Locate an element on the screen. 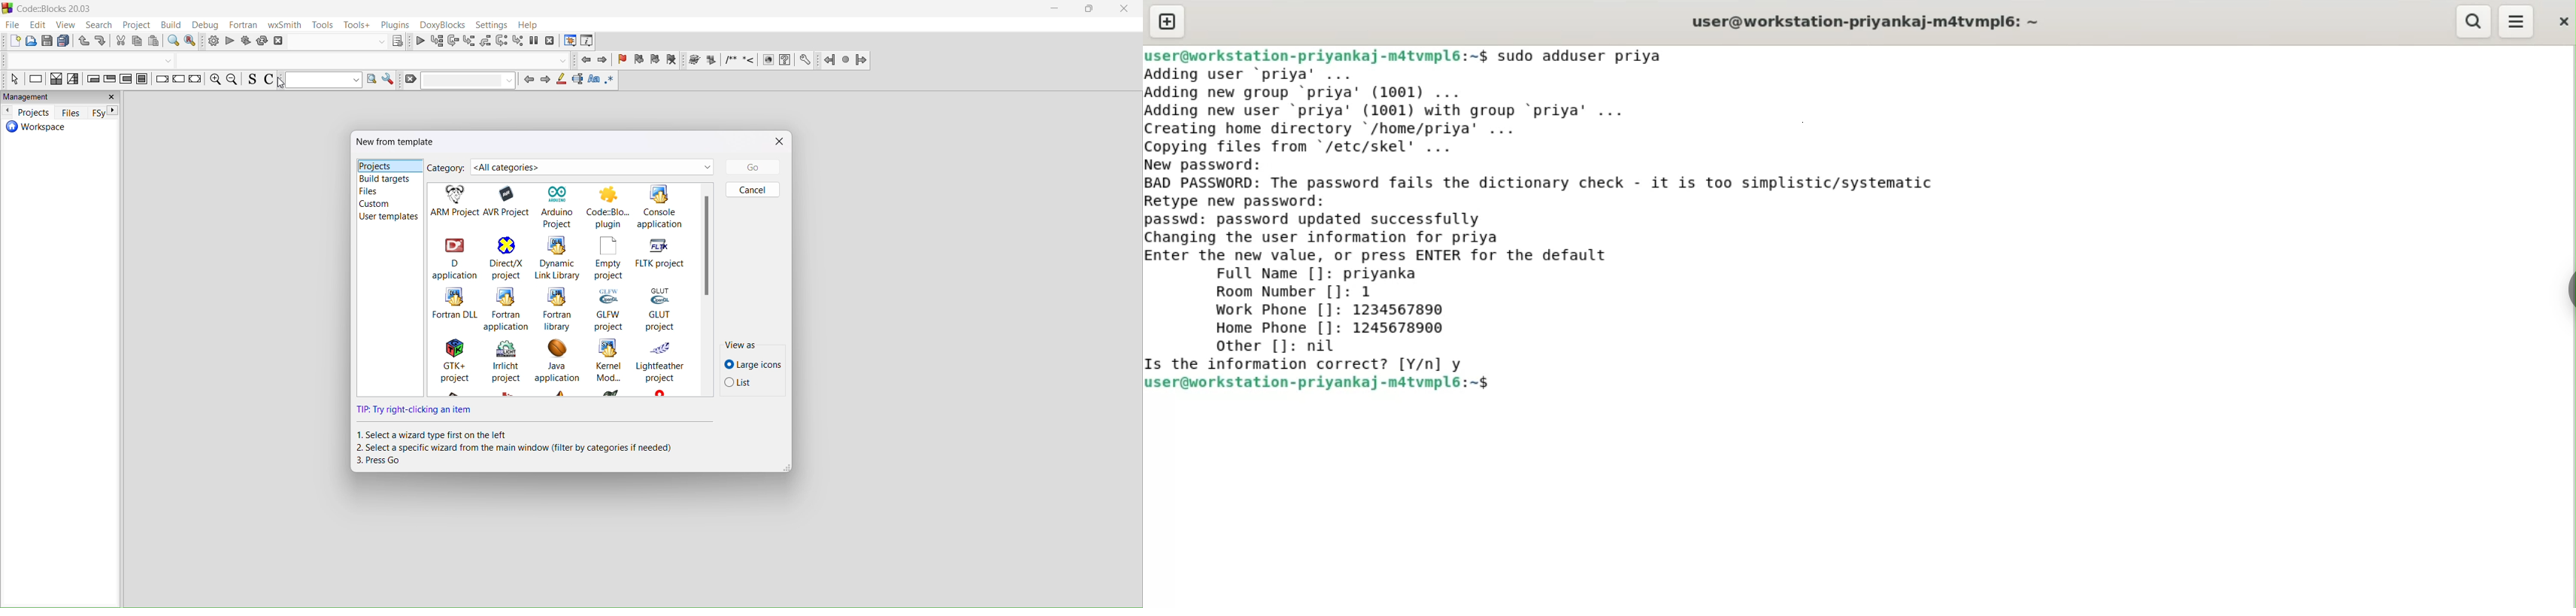 Image resolution: width=2576 pixels, height=616 pixels. maximize is located at coordinates (1090, 10).